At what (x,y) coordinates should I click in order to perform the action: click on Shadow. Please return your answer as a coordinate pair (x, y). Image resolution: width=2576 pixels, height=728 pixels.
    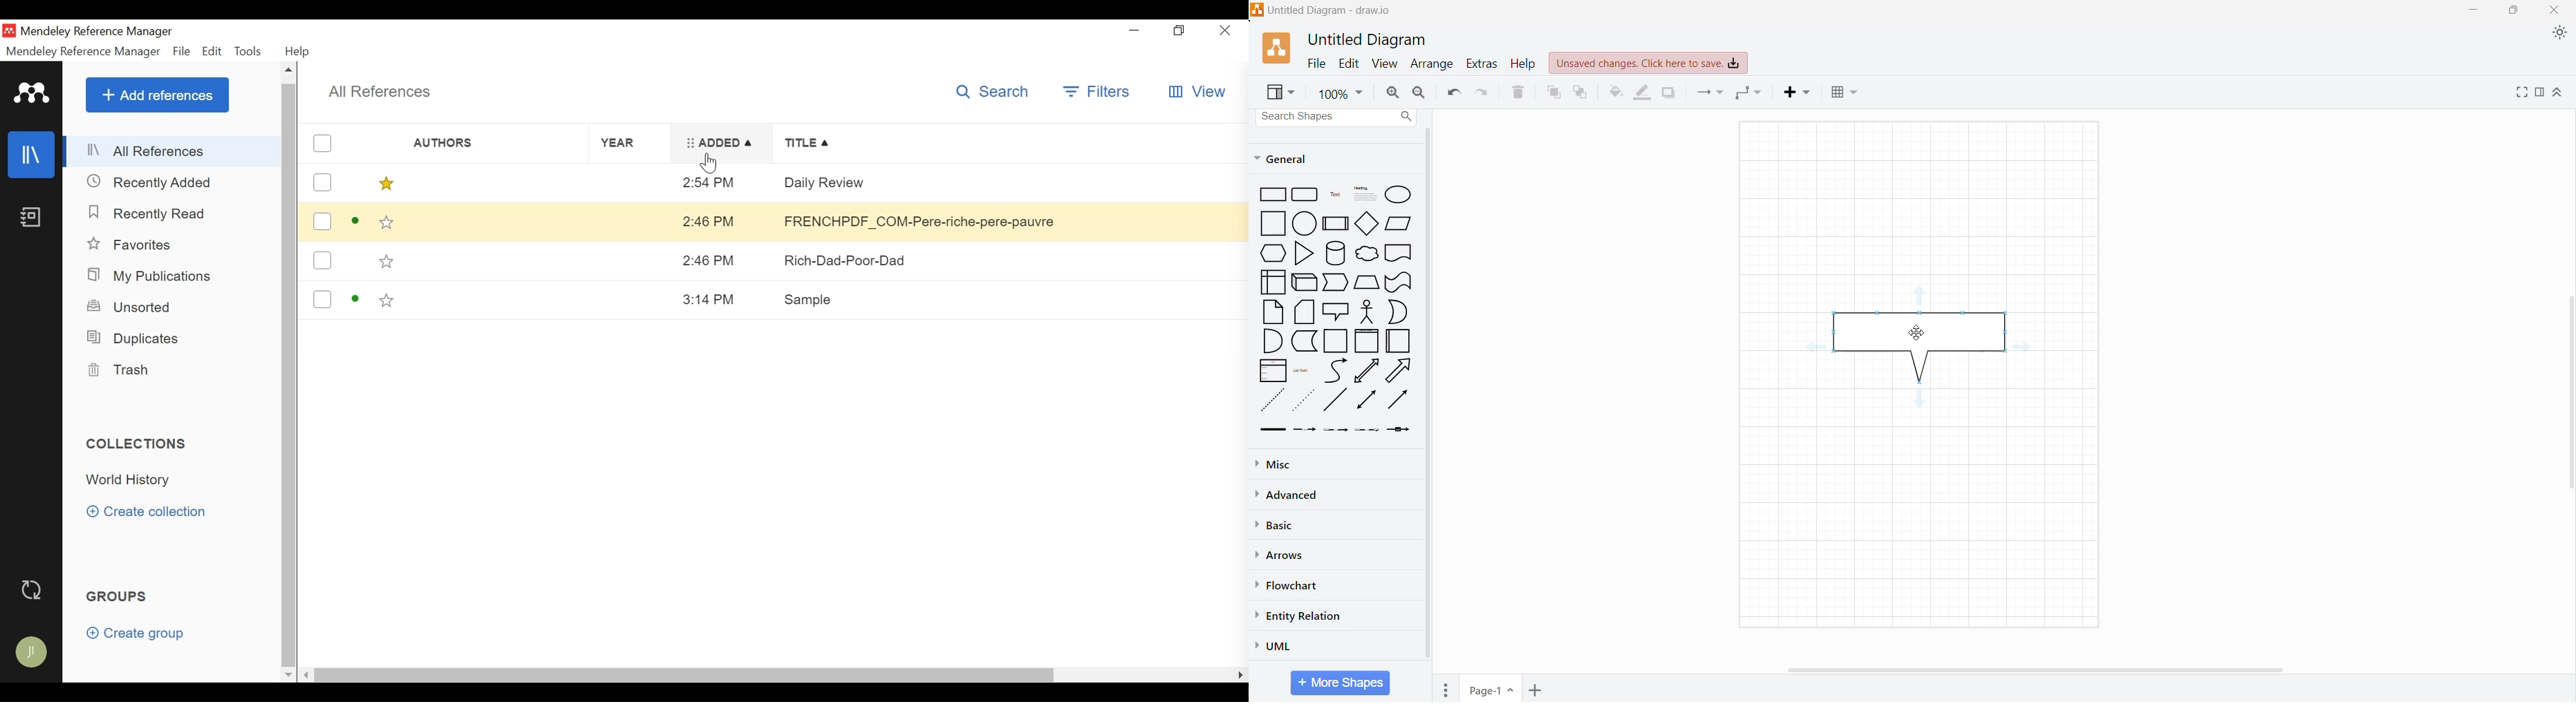
    Looking at the image, I should click on (1668, 93).